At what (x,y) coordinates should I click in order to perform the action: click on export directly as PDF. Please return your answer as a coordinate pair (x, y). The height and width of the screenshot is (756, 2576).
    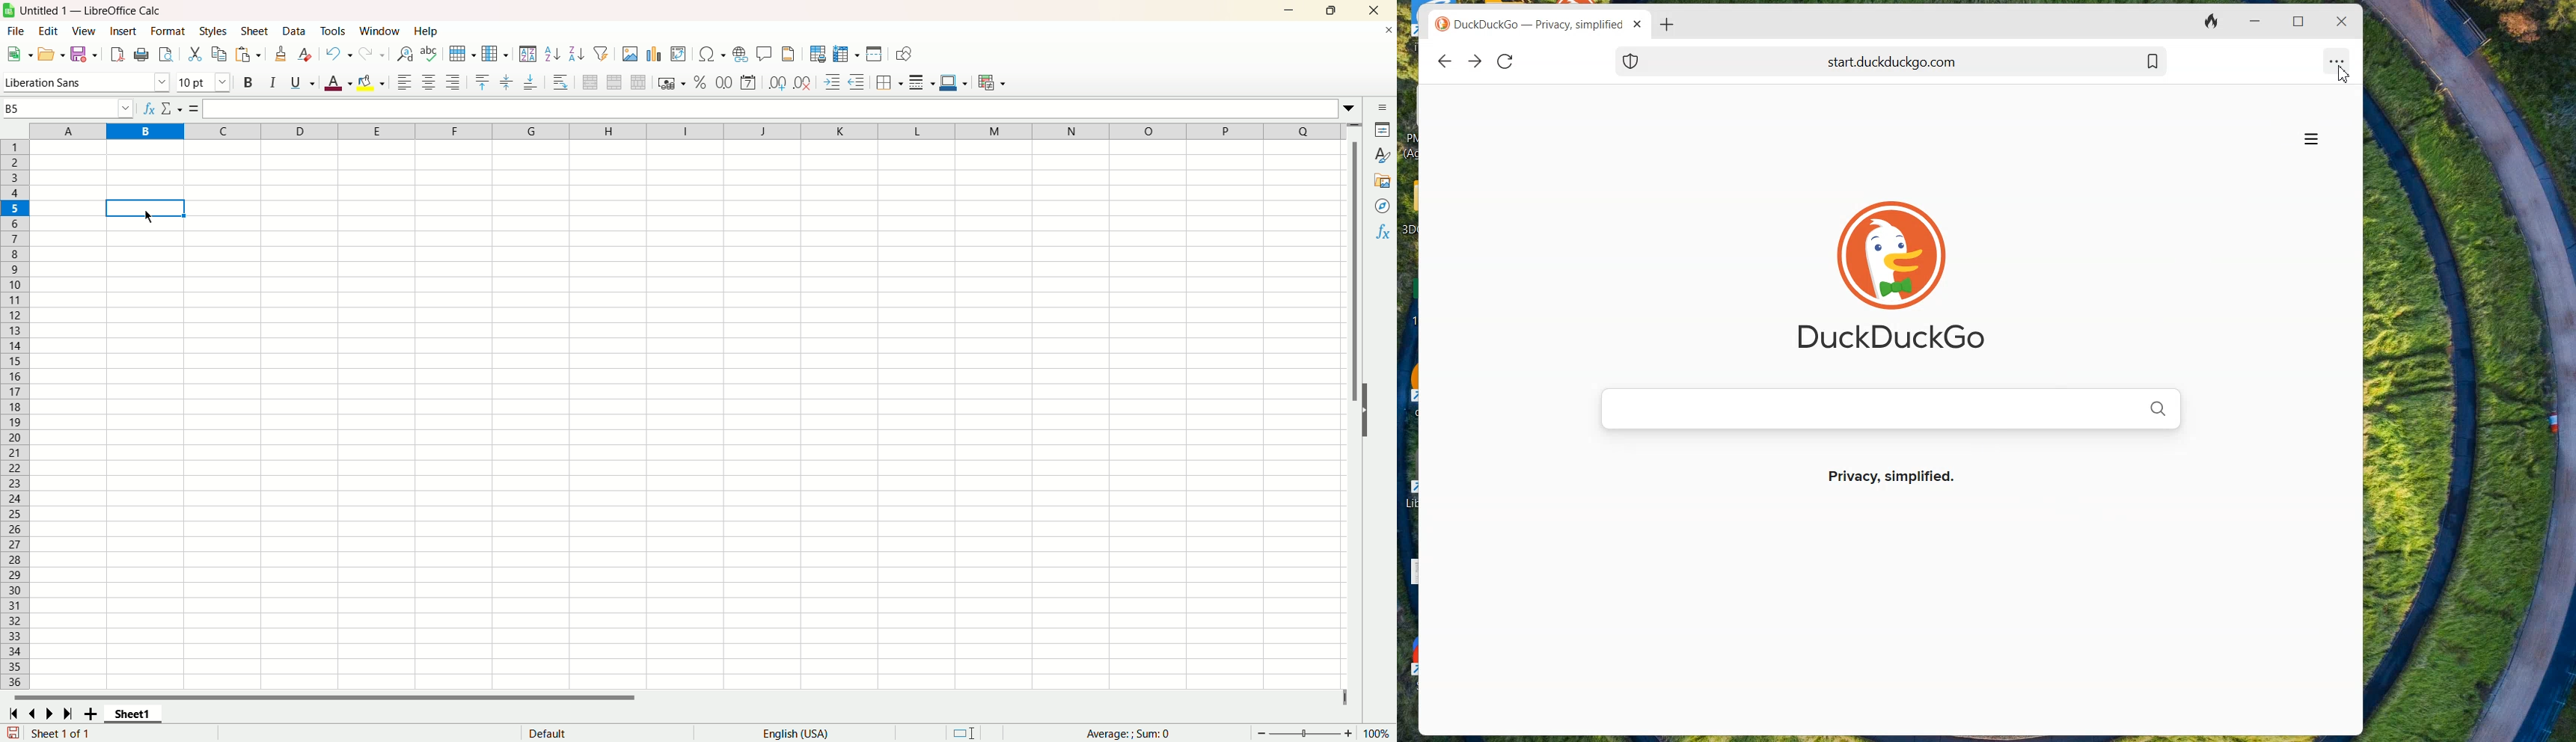
    Looking at the image, I should click on (119, 53).